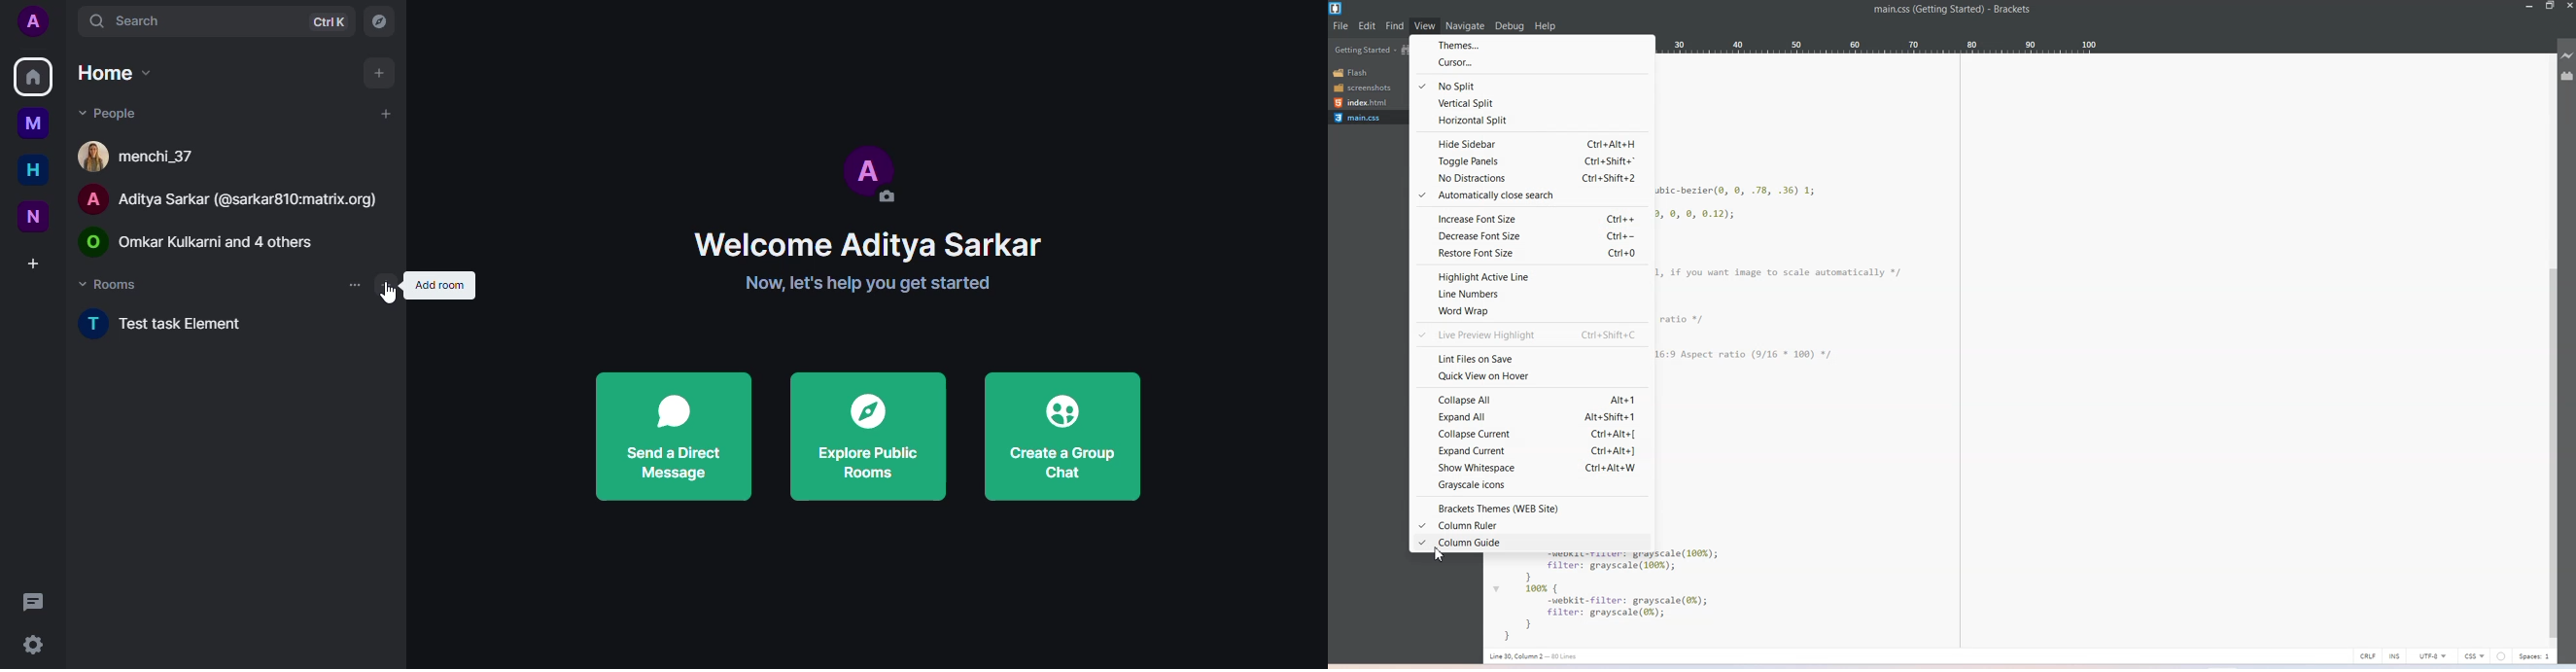 This screenshot has height=672, width=2576. What do you see at coordinates (1531, 524) in the screenshot?
I see `Column ruler` at bounding box center [1531, 524].